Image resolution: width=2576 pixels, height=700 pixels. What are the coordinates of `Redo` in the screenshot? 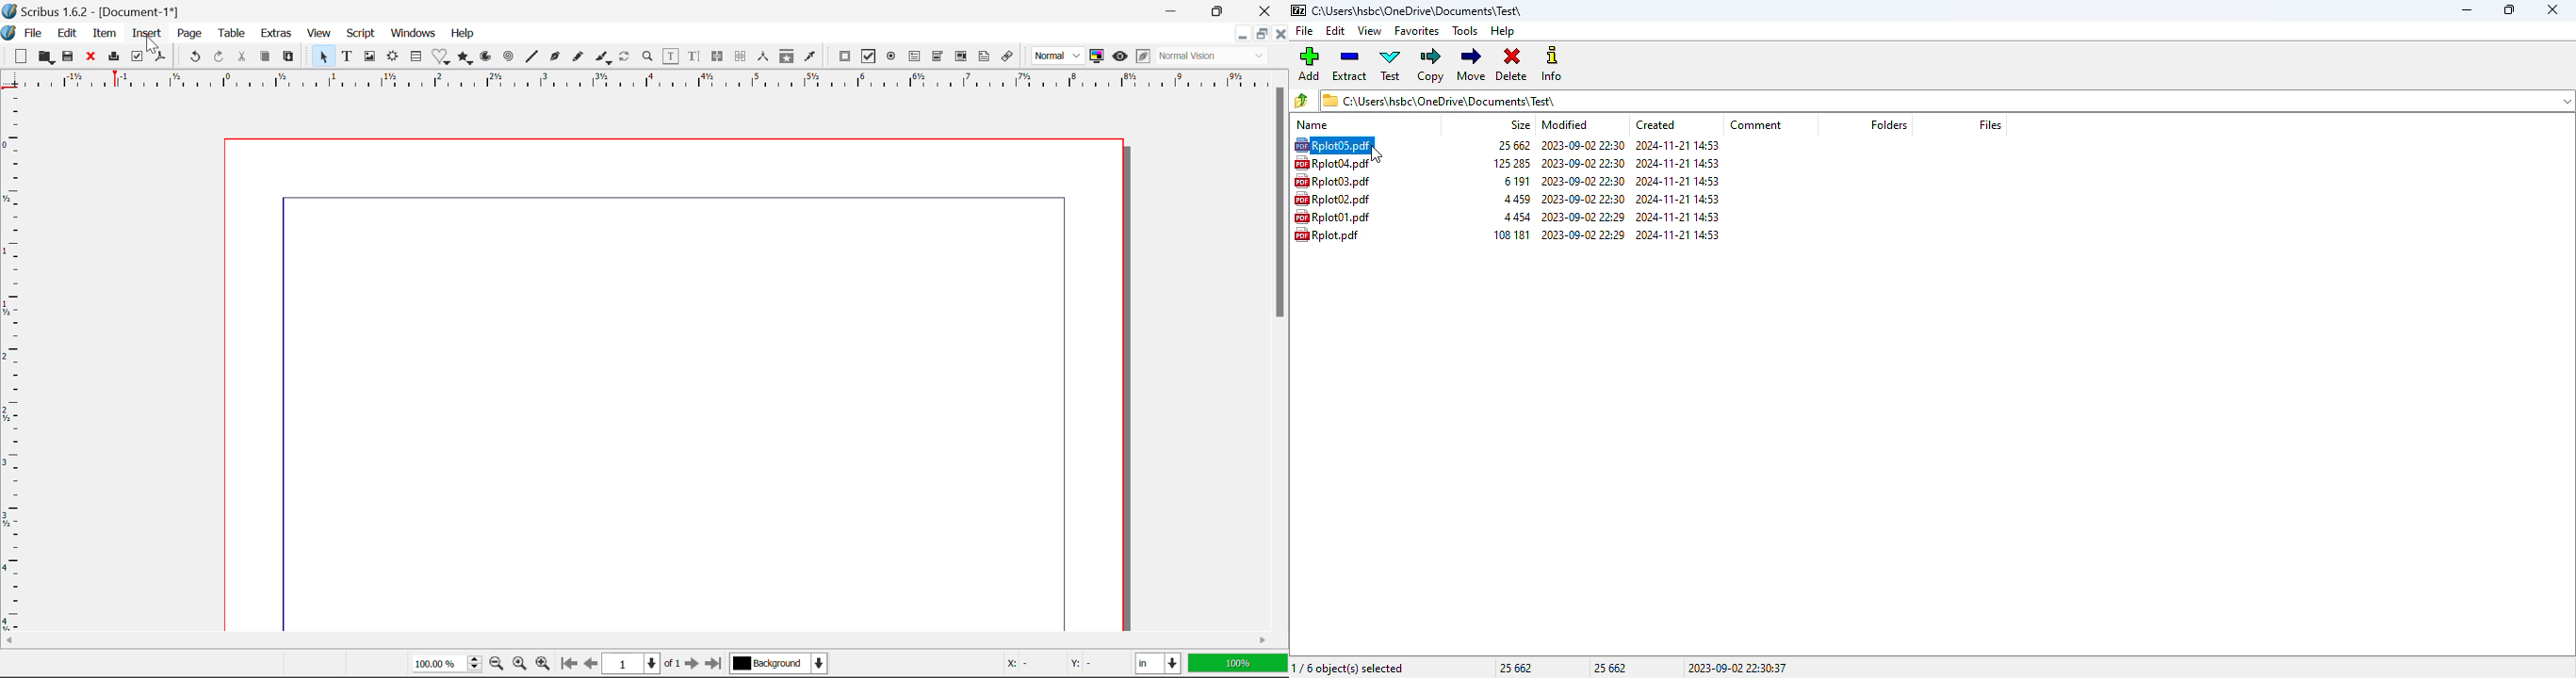 It's located at (218, 56).